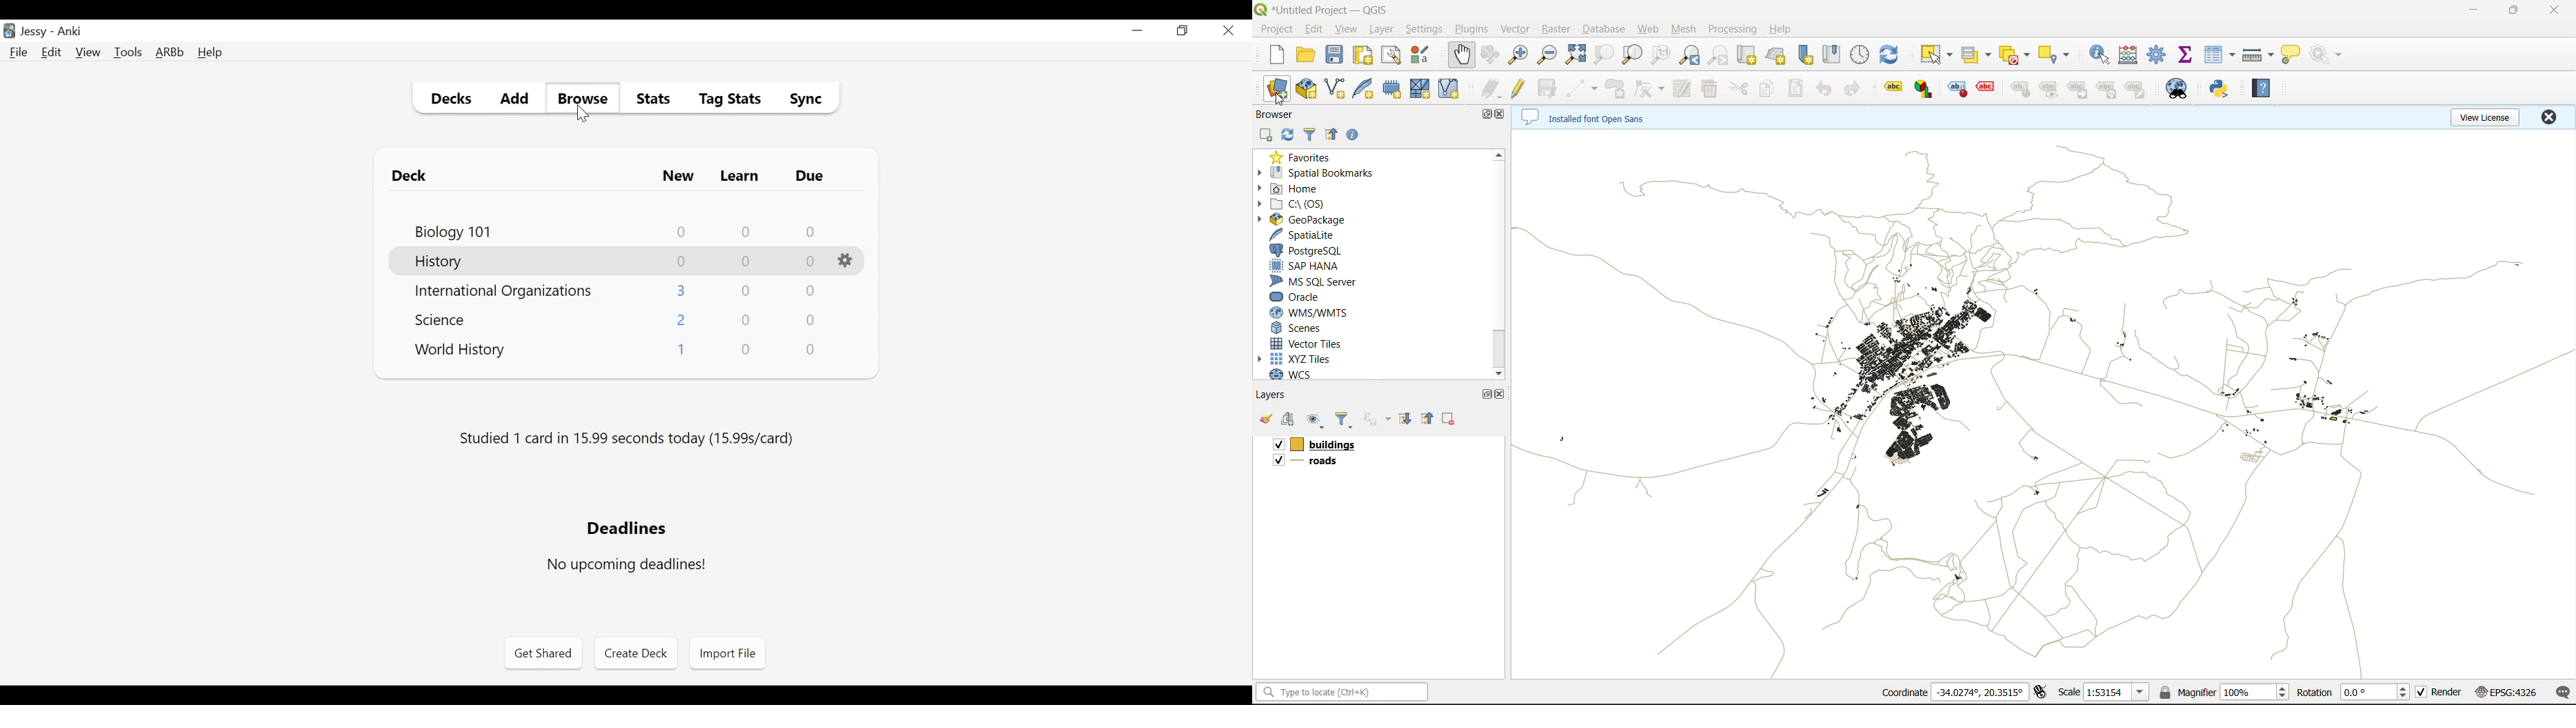 This screenshot has width=2576, height=728. Describe the element at coordinates (211, 52) in the screenshot. I see `Help` at that location.